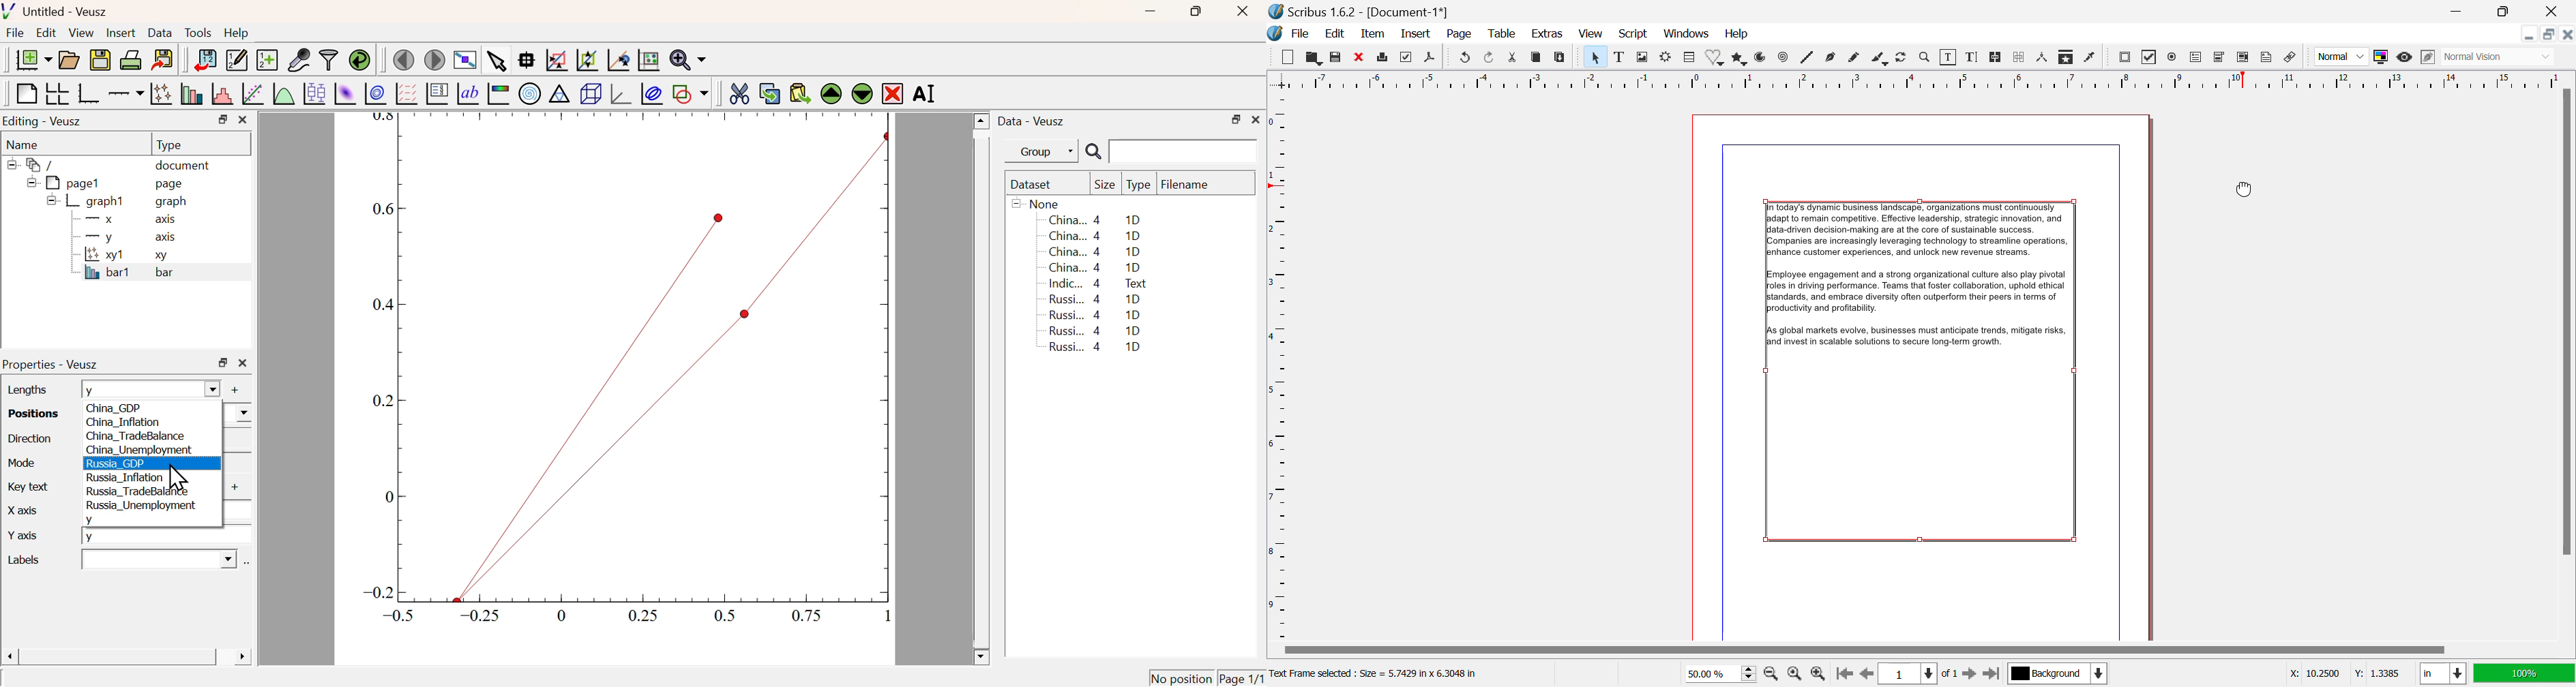 This screenshot has width=2576, height=700. I want to click on Key Text, so click(25, 485).